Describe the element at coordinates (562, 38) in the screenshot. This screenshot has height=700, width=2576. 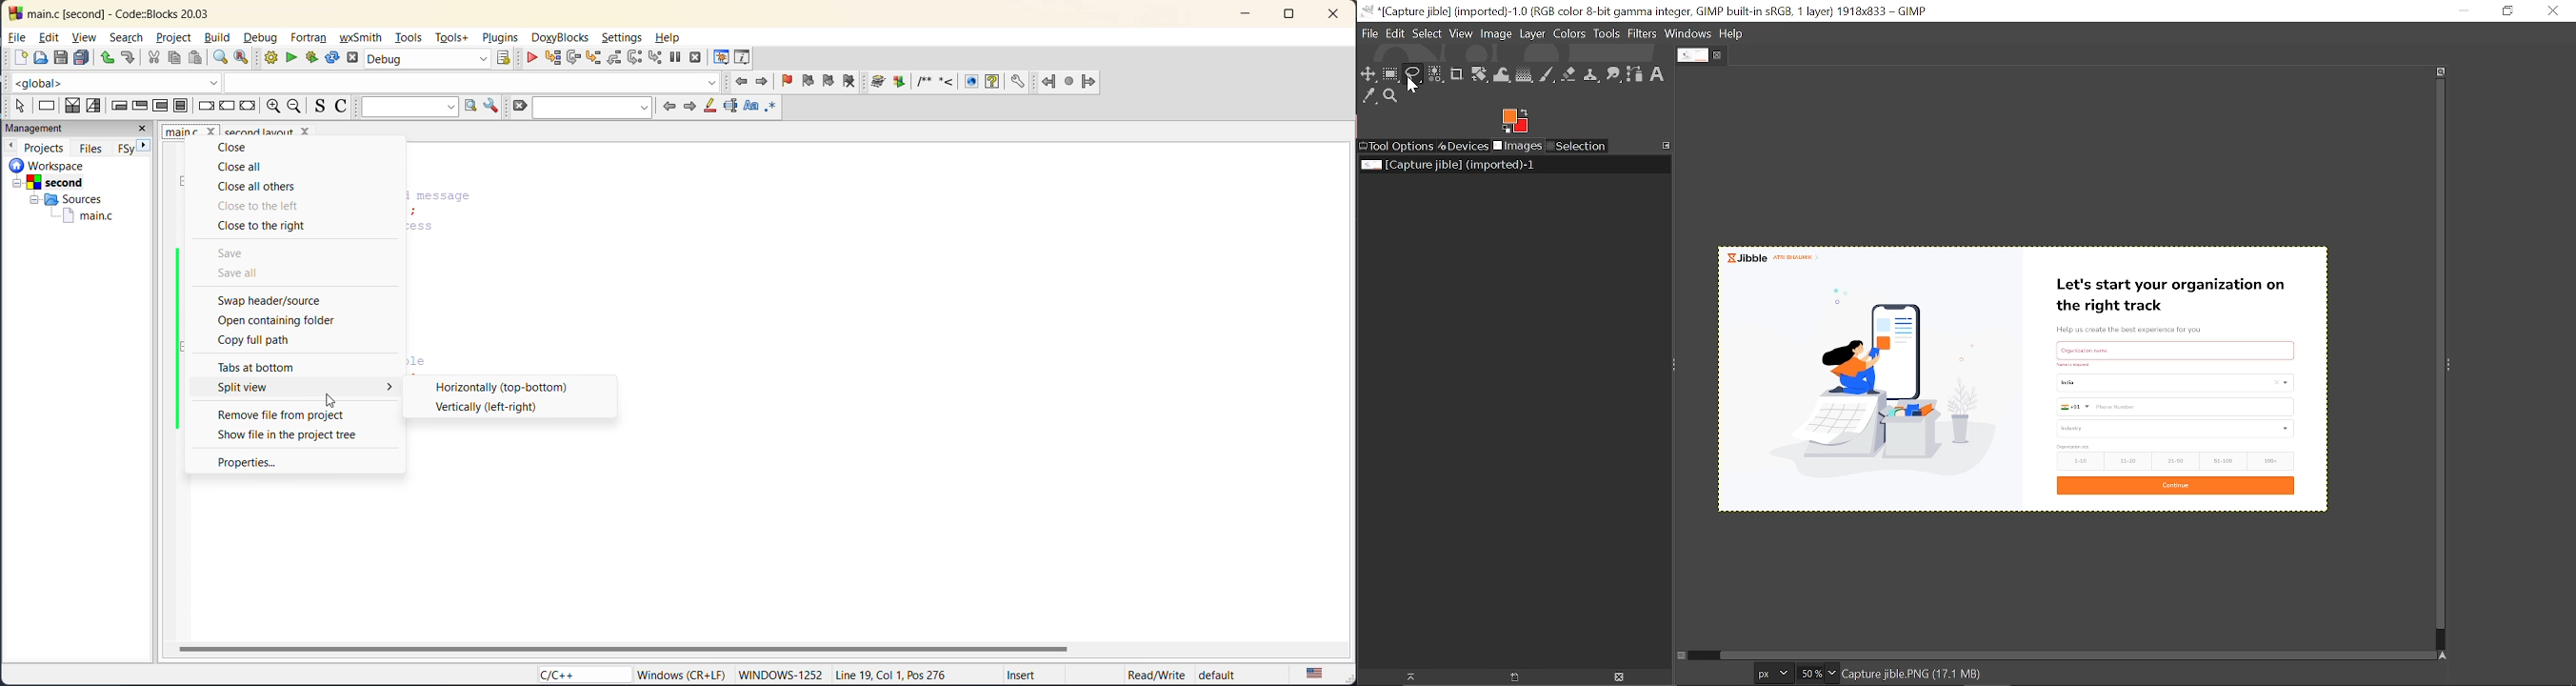
I see `doxyblocks` at that location.